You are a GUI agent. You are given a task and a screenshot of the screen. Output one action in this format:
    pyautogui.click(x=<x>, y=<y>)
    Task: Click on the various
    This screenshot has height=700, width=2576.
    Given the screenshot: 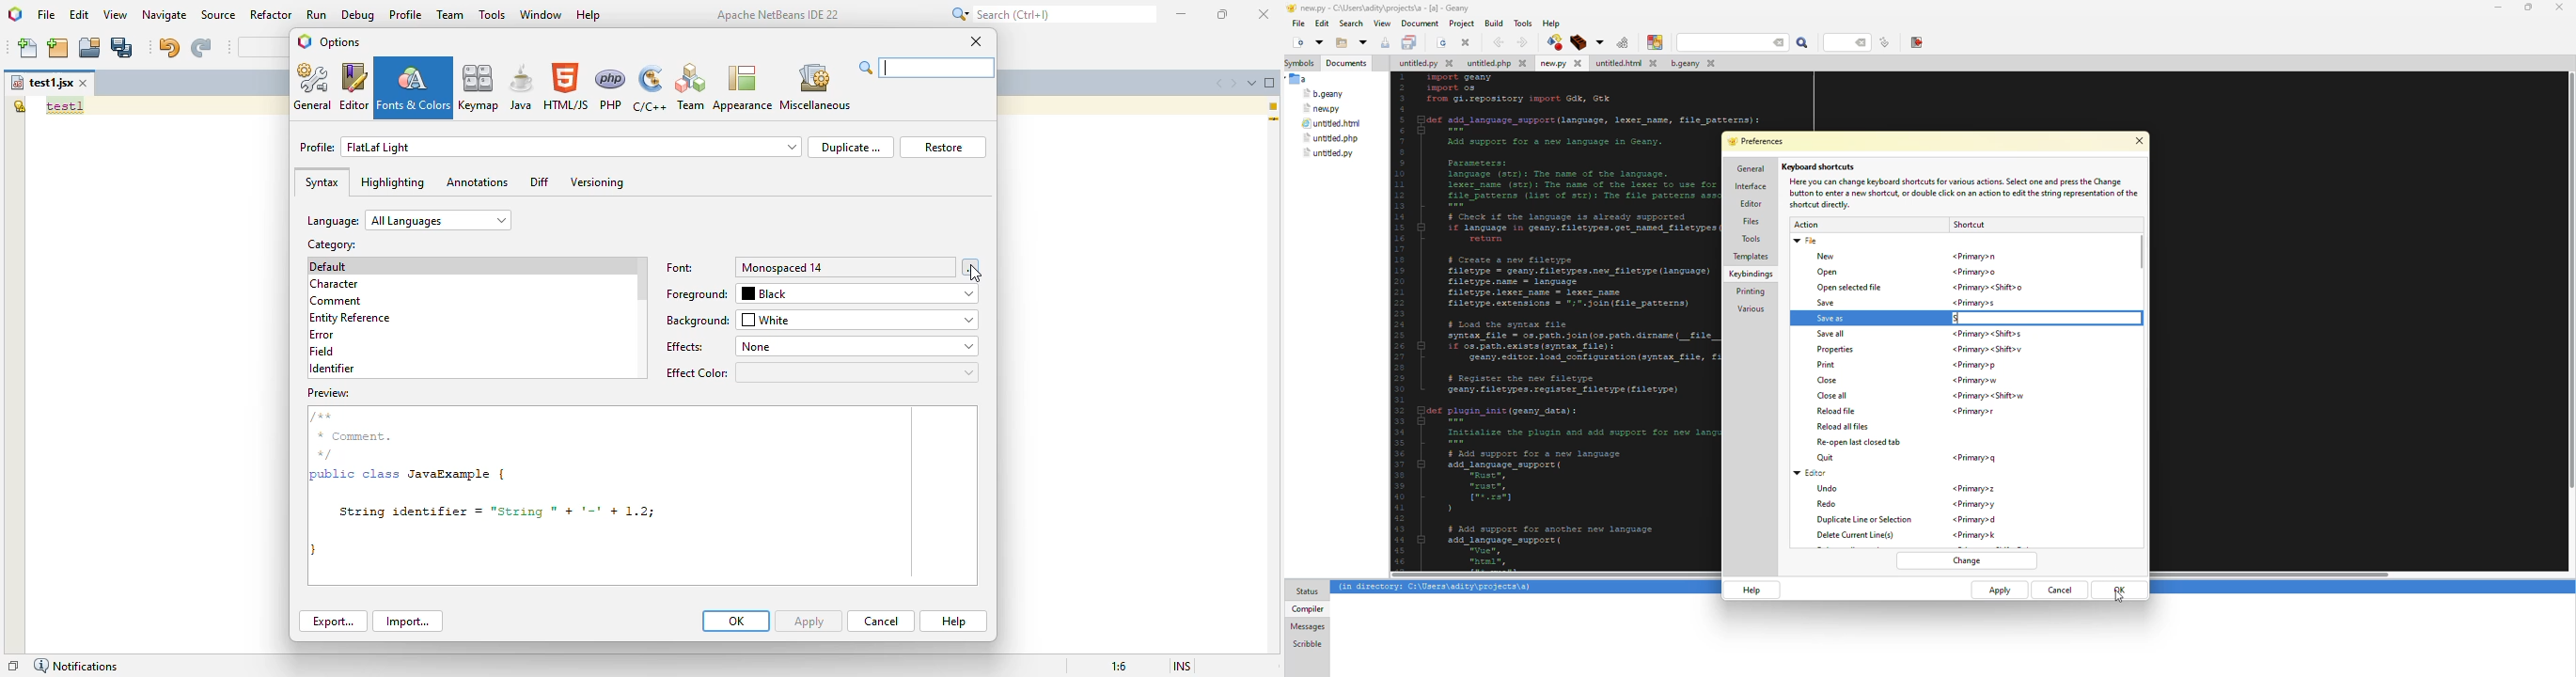 What is the action you would take?
    pyautogui.click(x=1751, y=309)
    